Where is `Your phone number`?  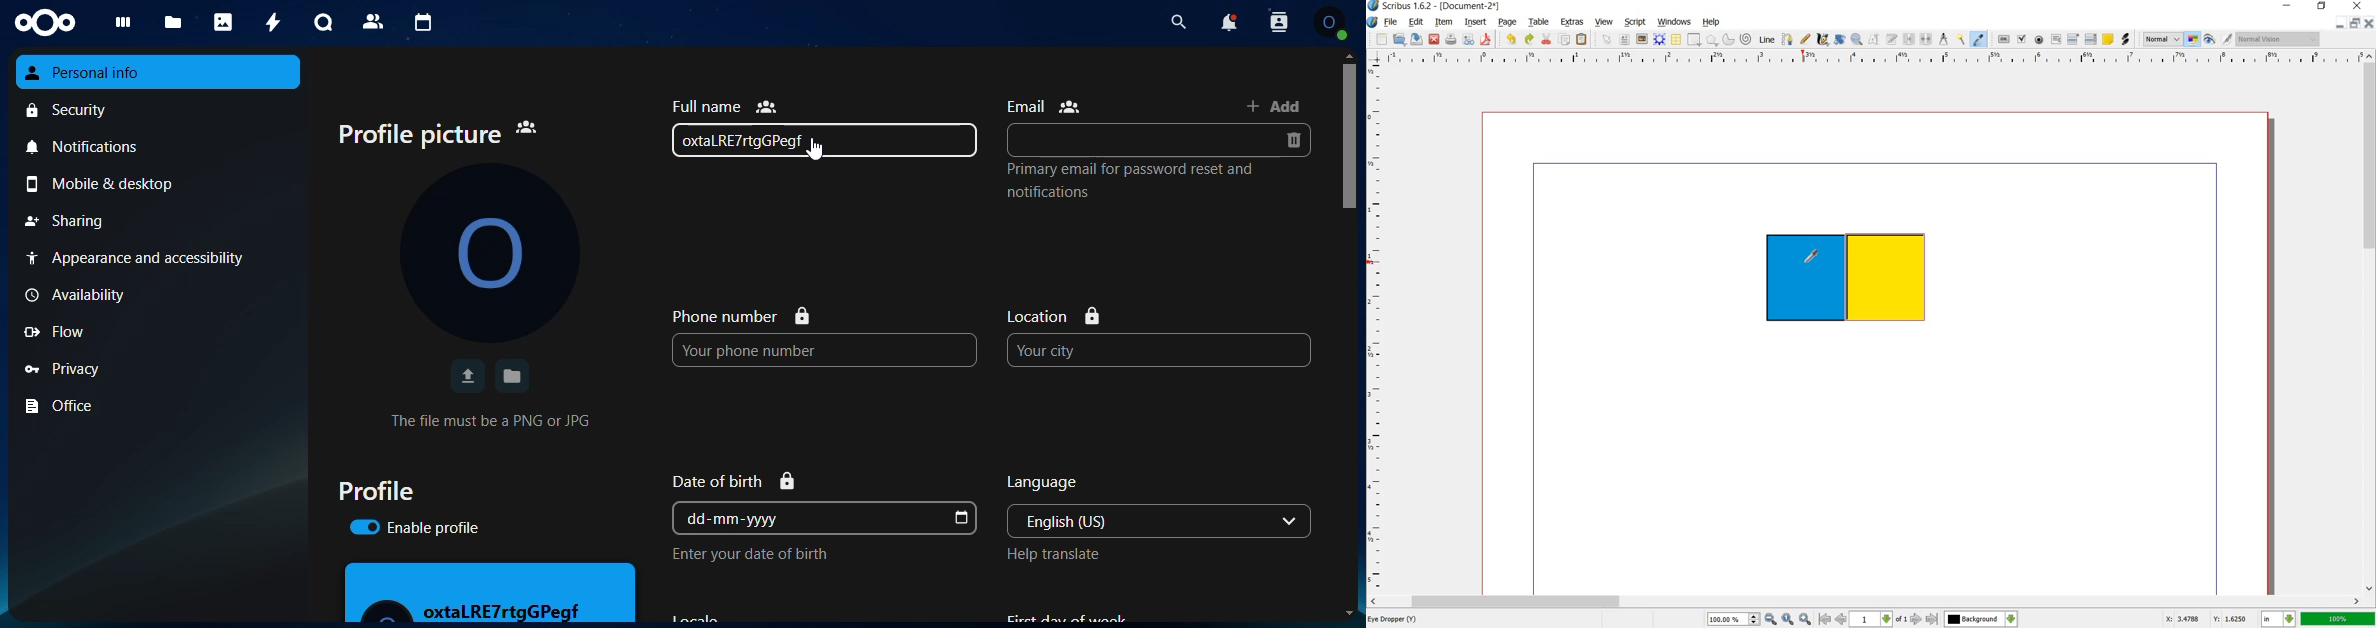
Your phone number is located at coordinates (825, 350).